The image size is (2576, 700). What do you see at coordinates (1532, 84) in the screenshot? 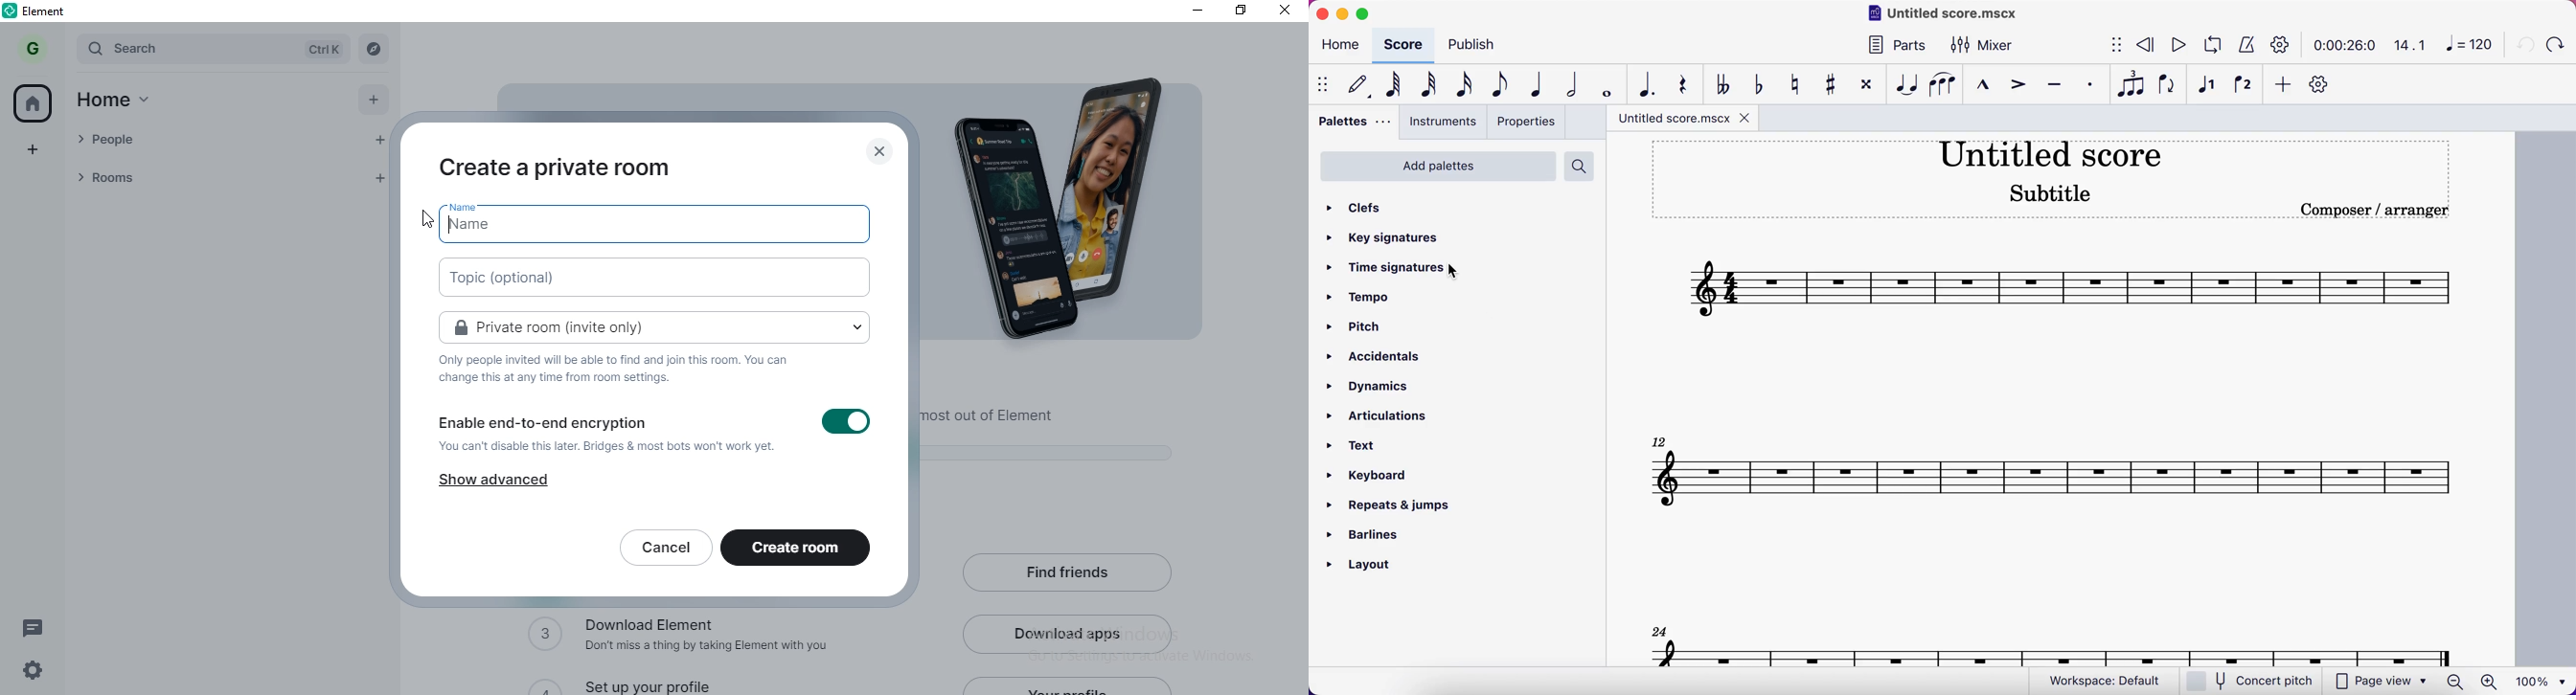
I see `quarter note` at bounding box center [1532, 84].